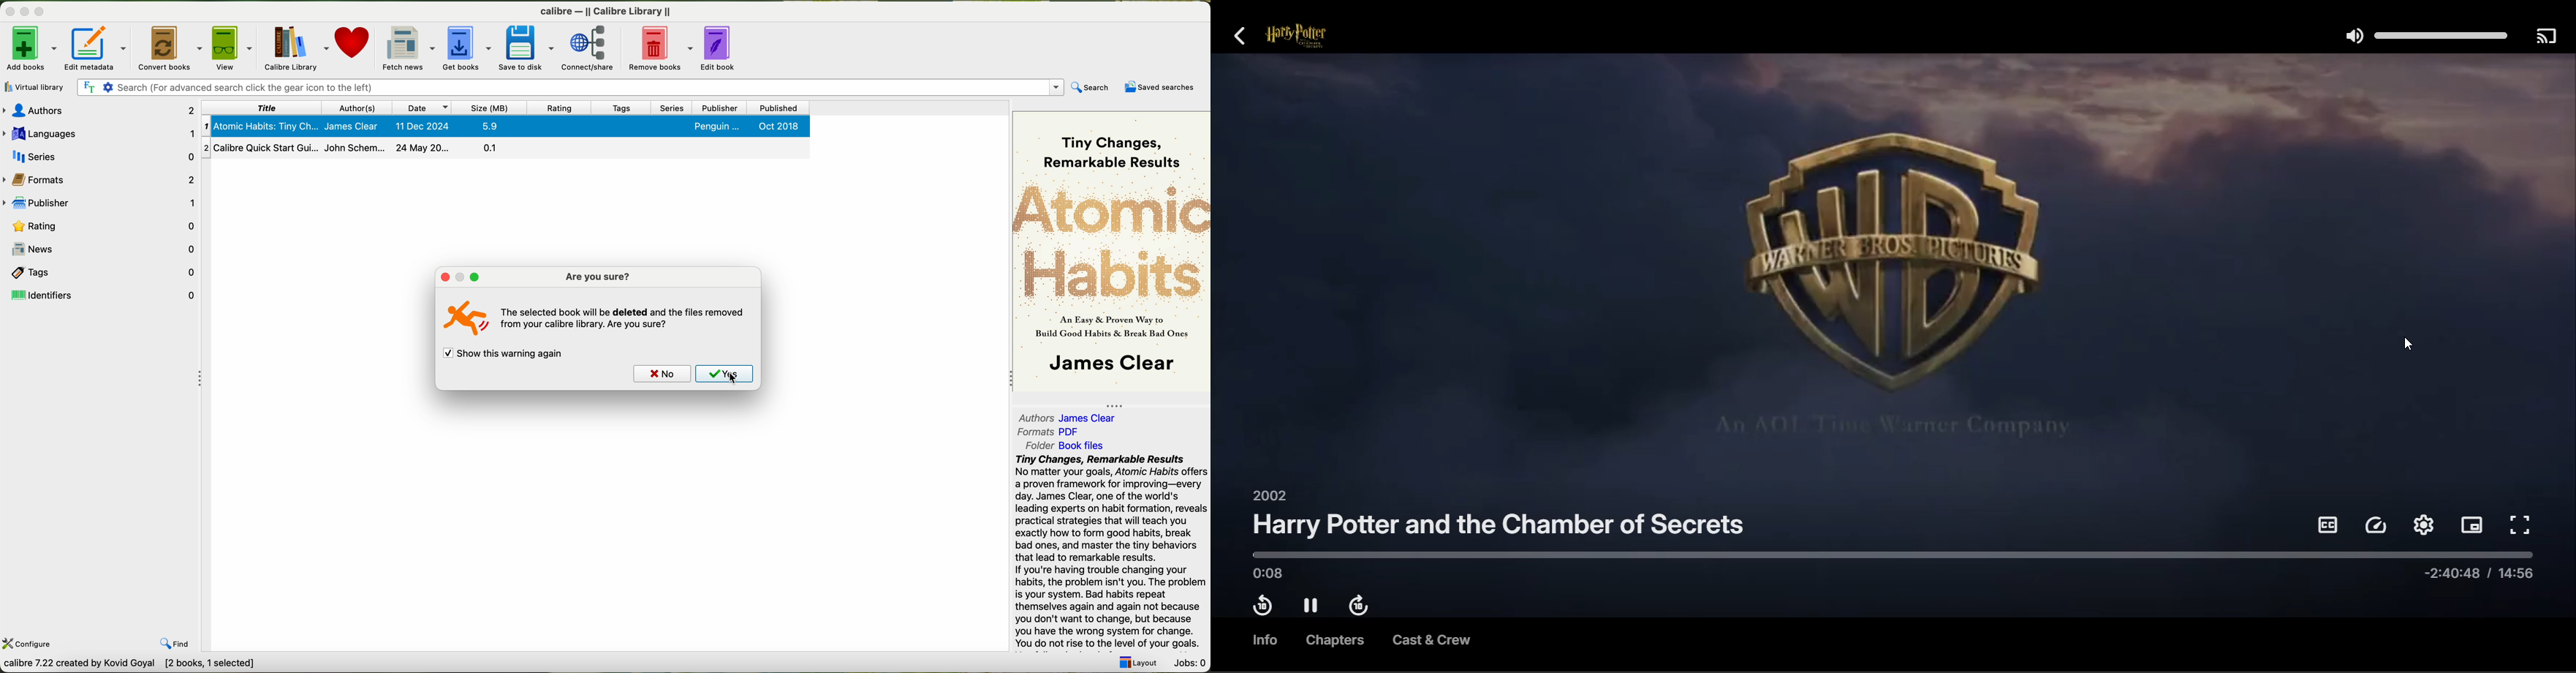 The image size is (2576, 700). I want to click on book cover preview, so click(1112, 253).